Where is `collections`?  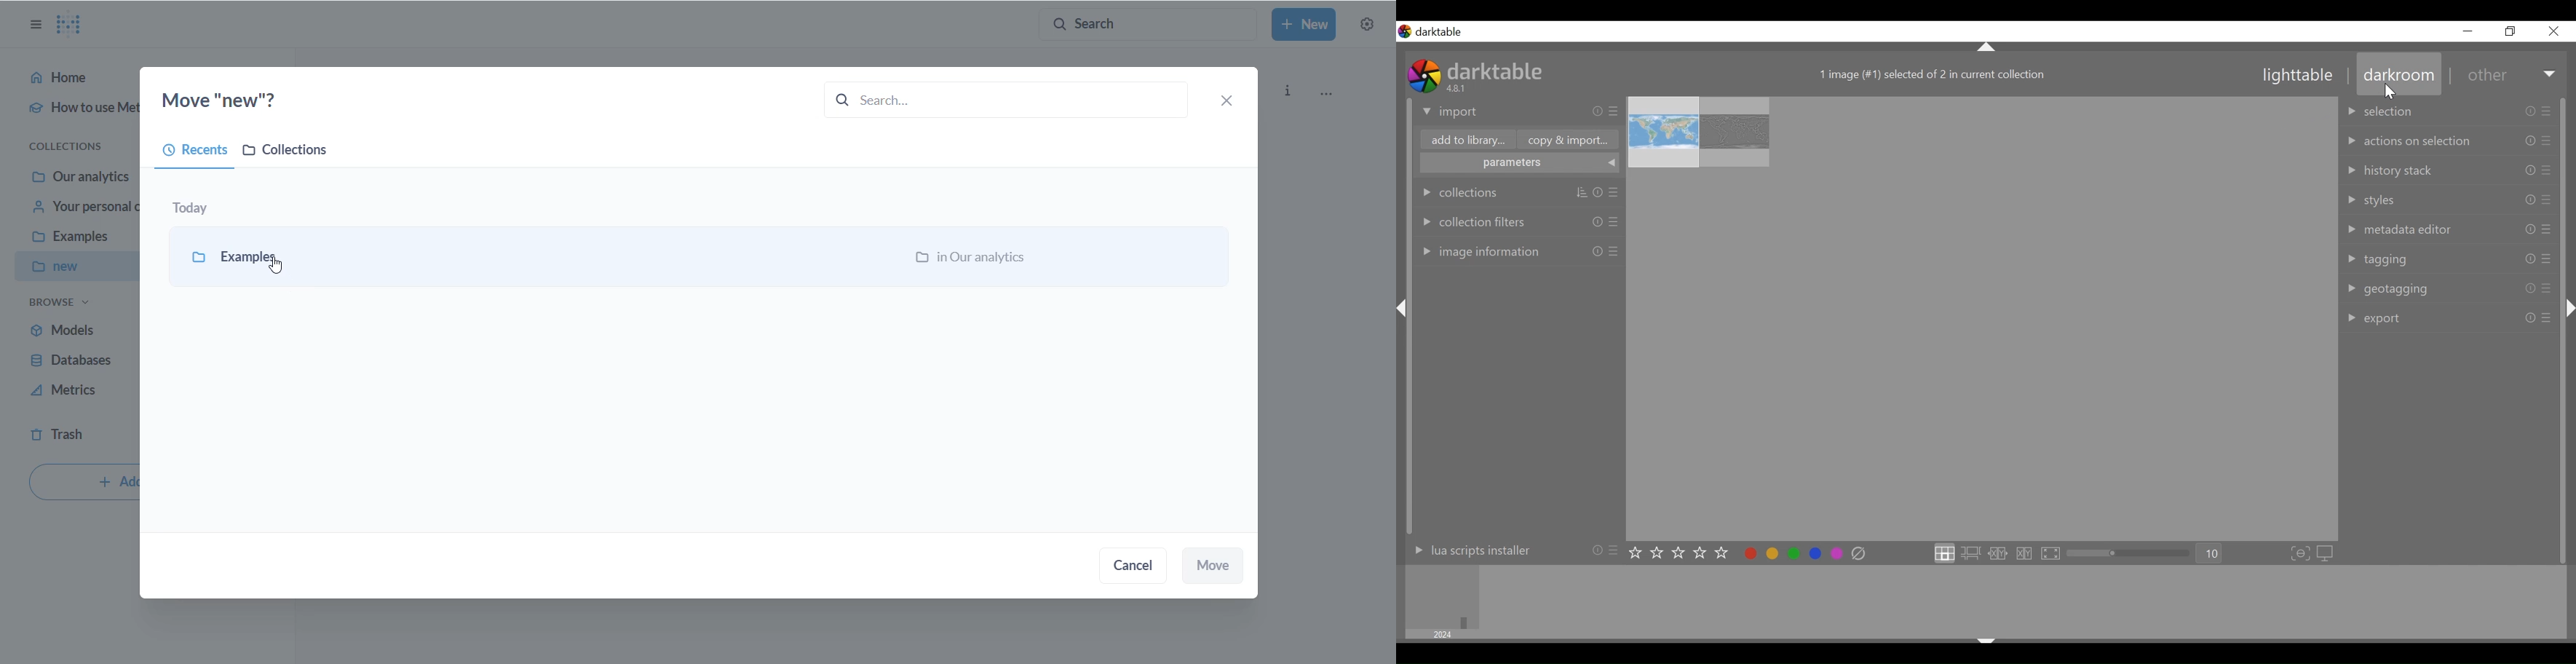 collections is located at coordinates (74, 145).